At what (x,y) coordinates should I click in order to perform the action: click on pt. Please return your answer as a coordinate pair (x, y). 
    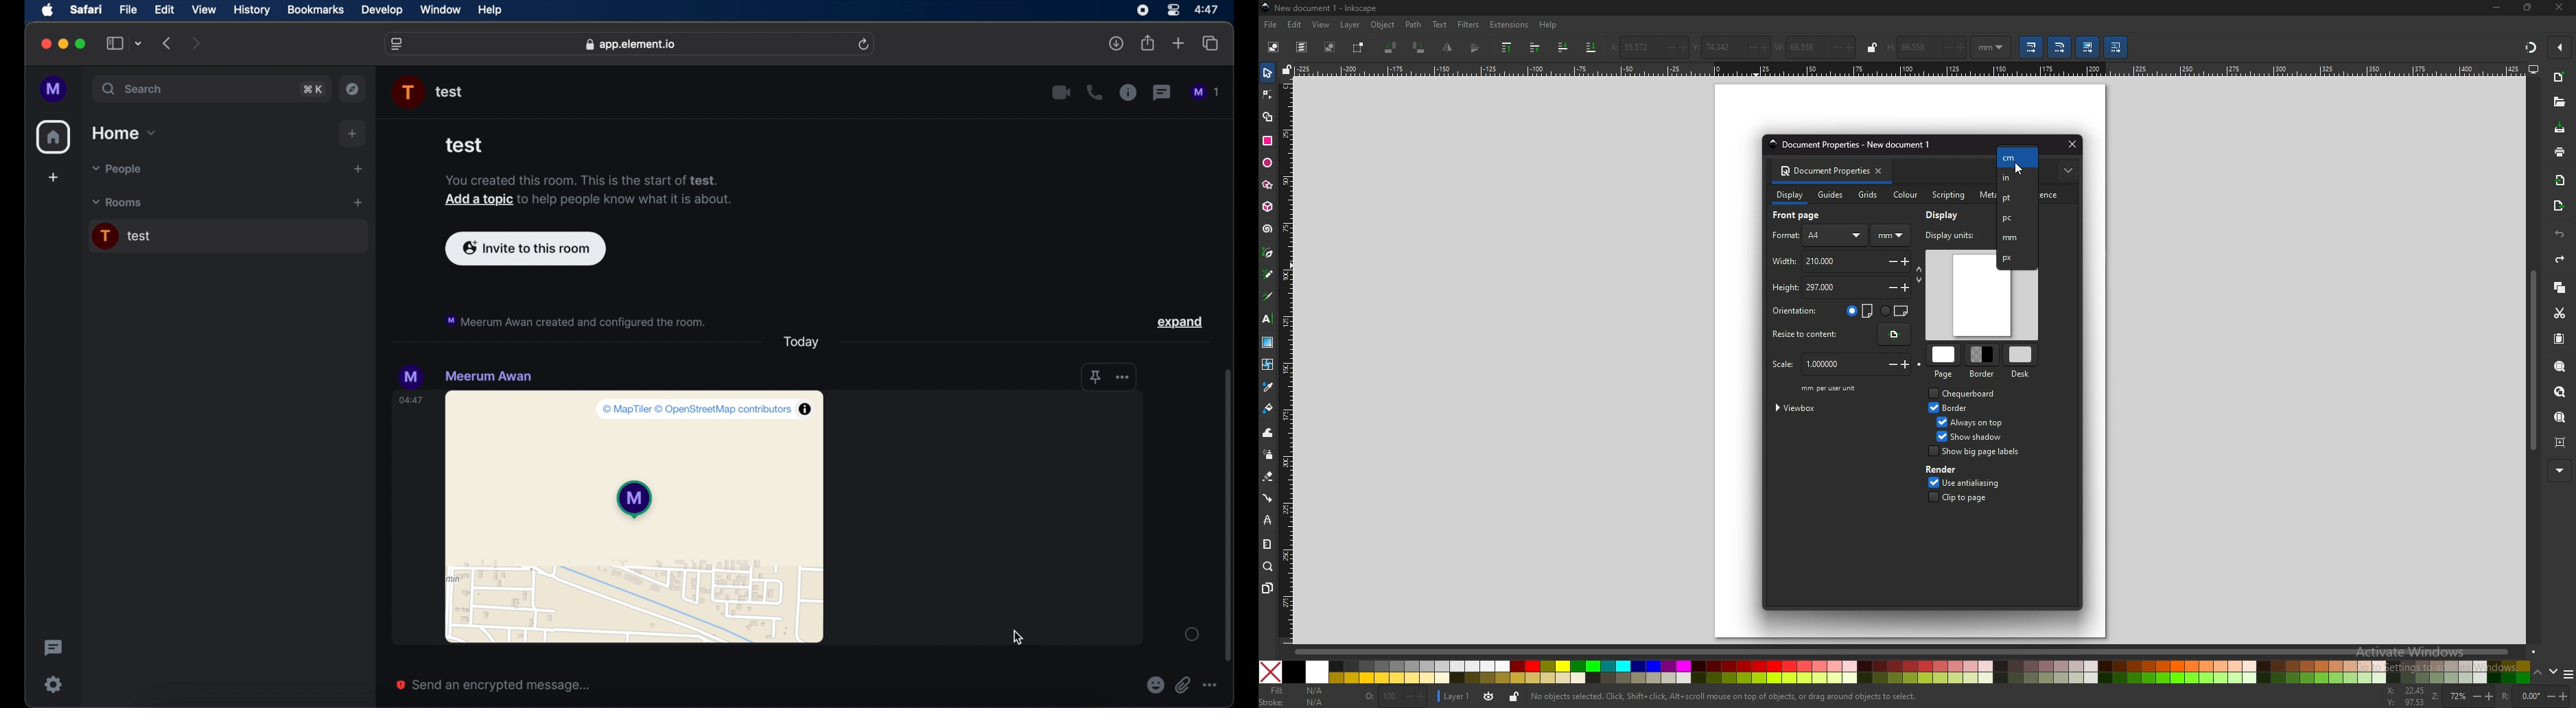
    Looking at the image, I should click on (2016, 198).